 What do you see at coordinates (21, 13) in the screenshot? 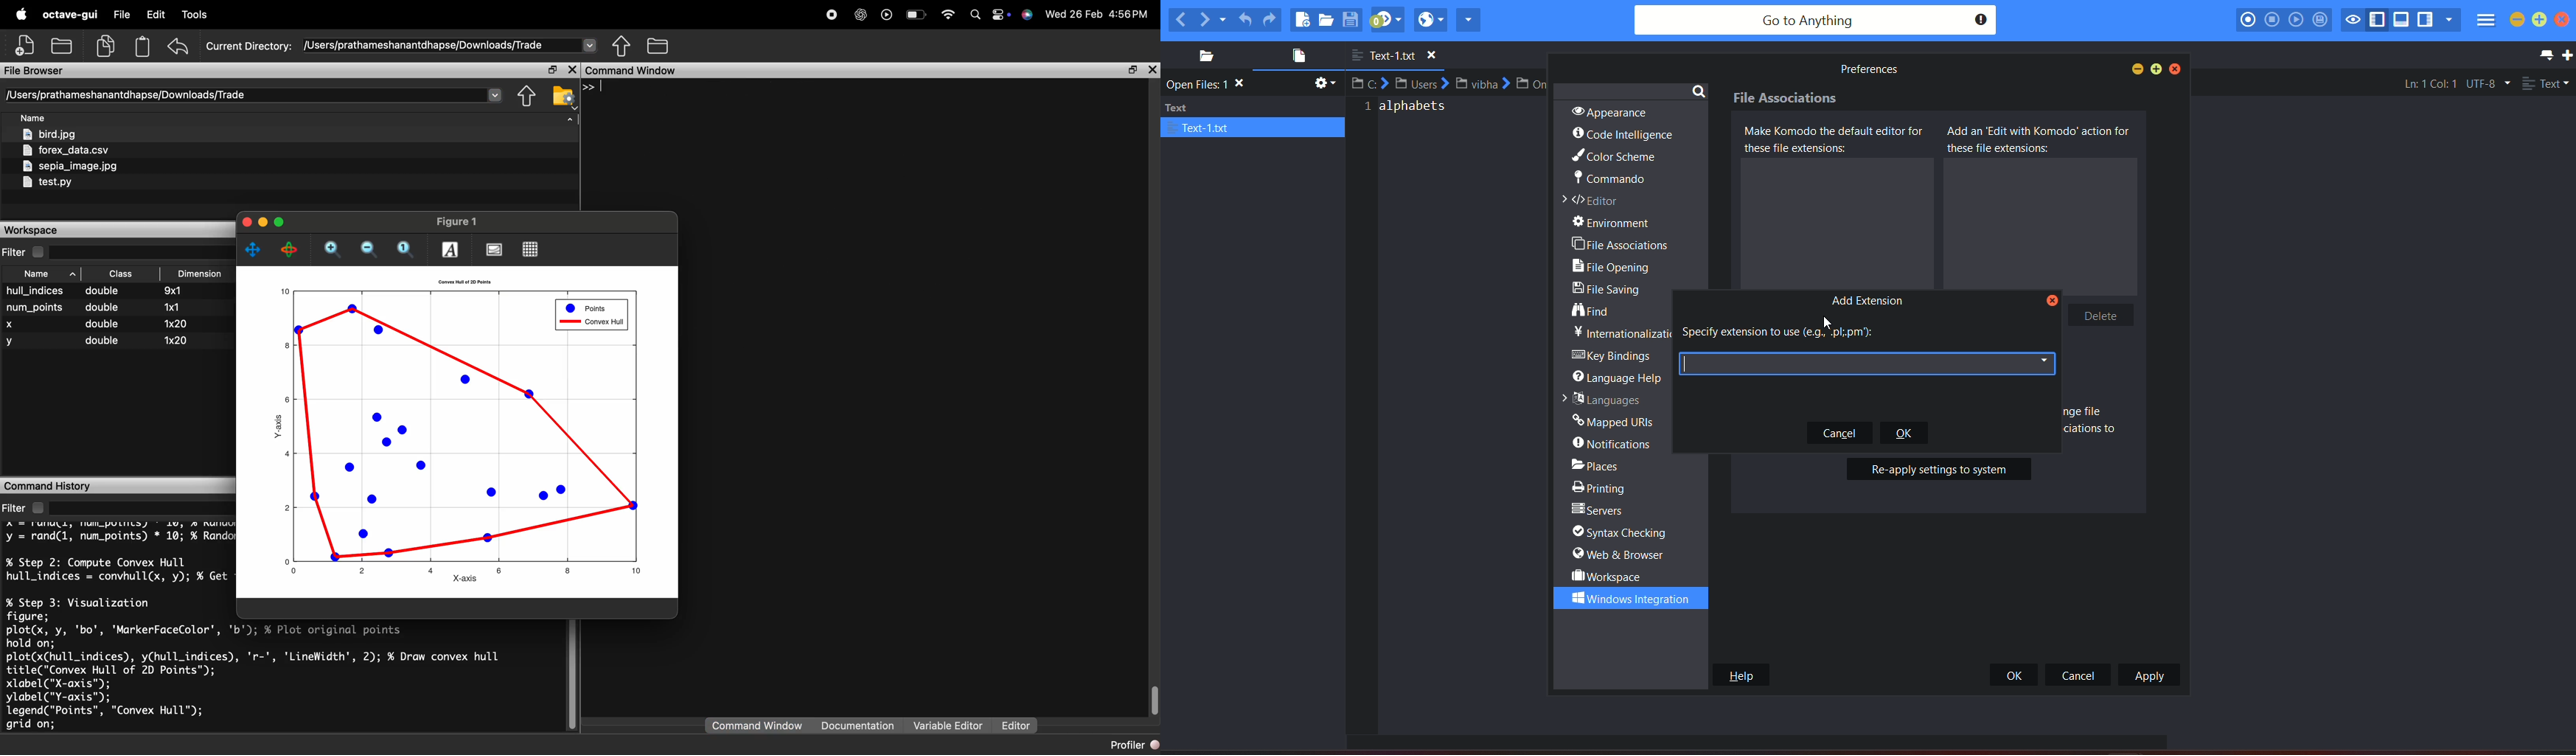
I see `apple` at bounding box center [21, 13].